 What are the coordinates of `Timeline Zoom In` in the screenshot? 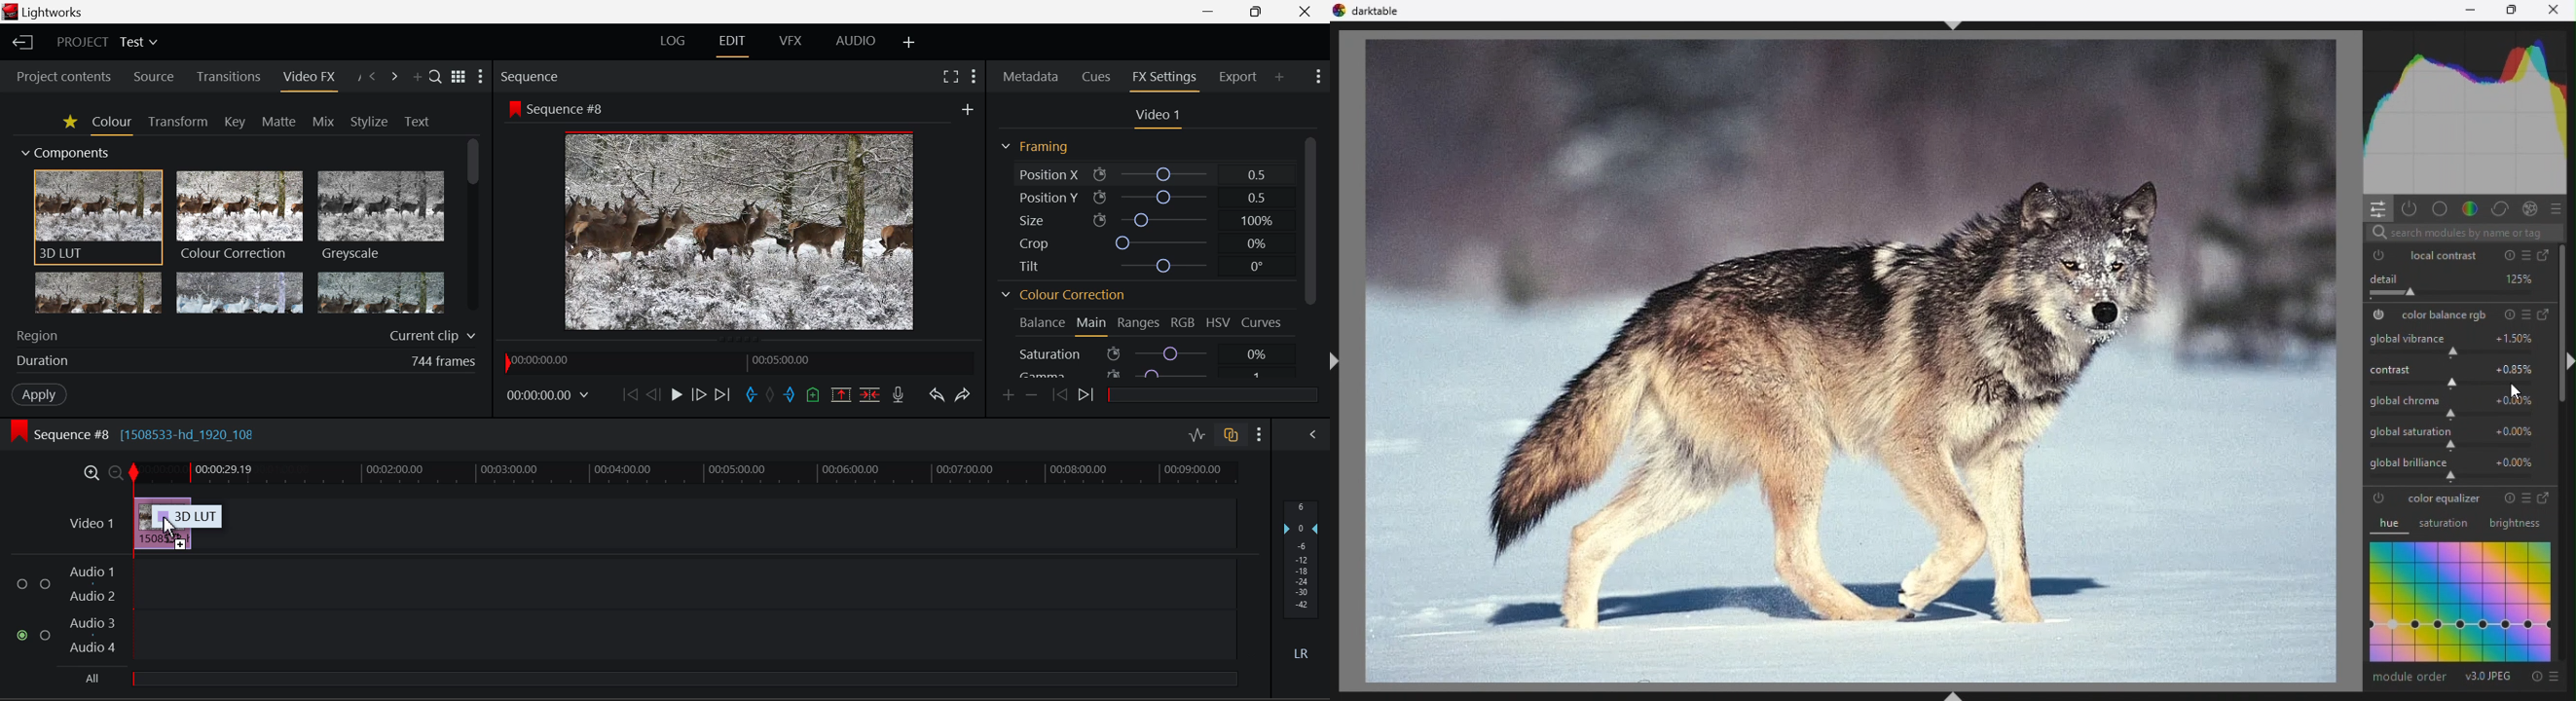 It's located at (91, 472).